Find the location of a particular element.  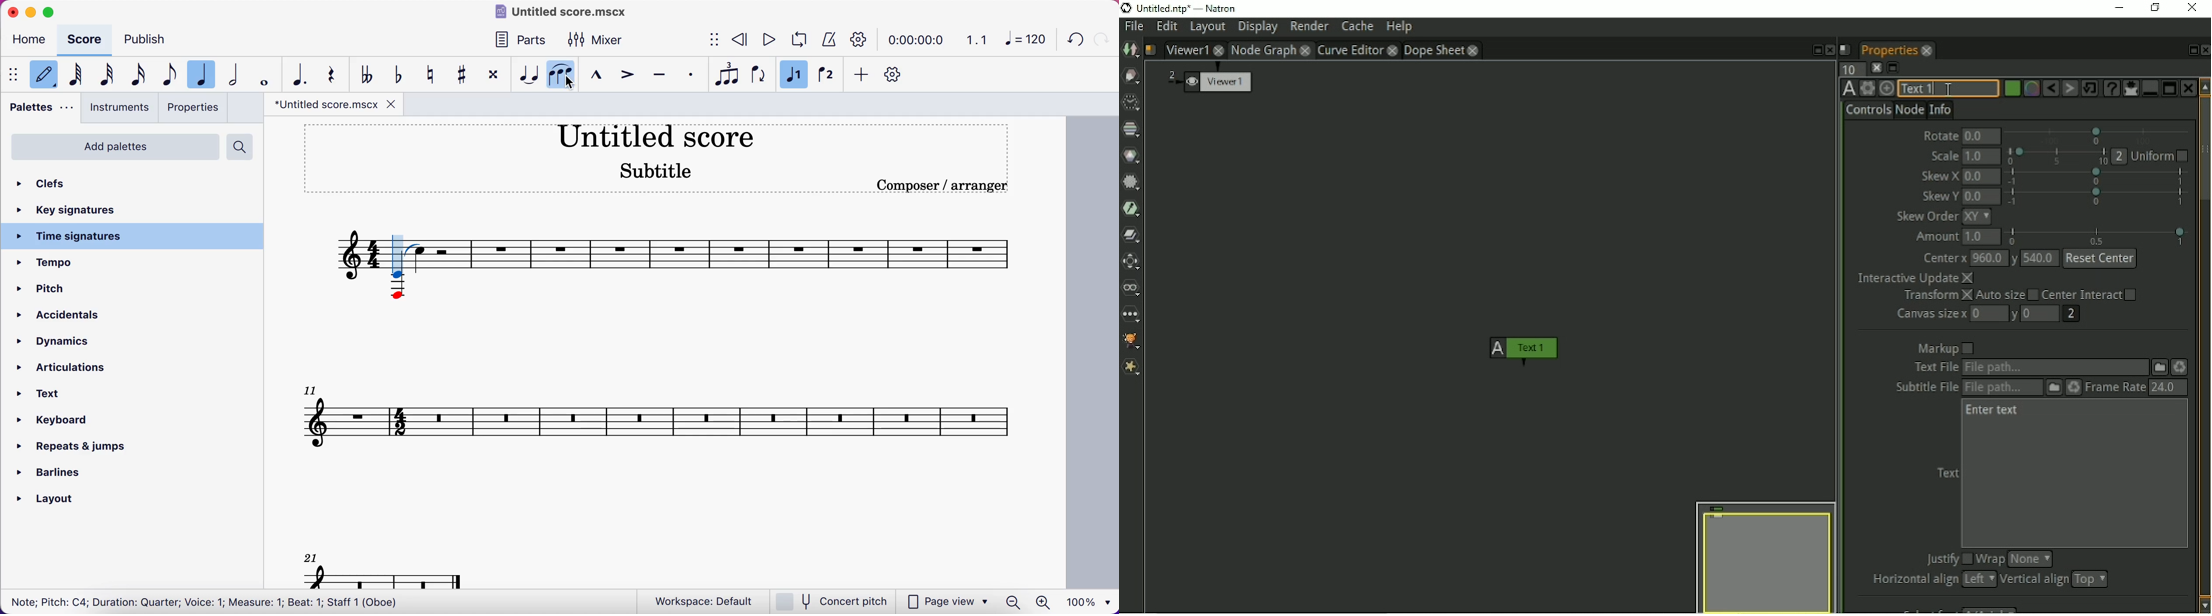

key signatures is located at coordinates (83, 210).